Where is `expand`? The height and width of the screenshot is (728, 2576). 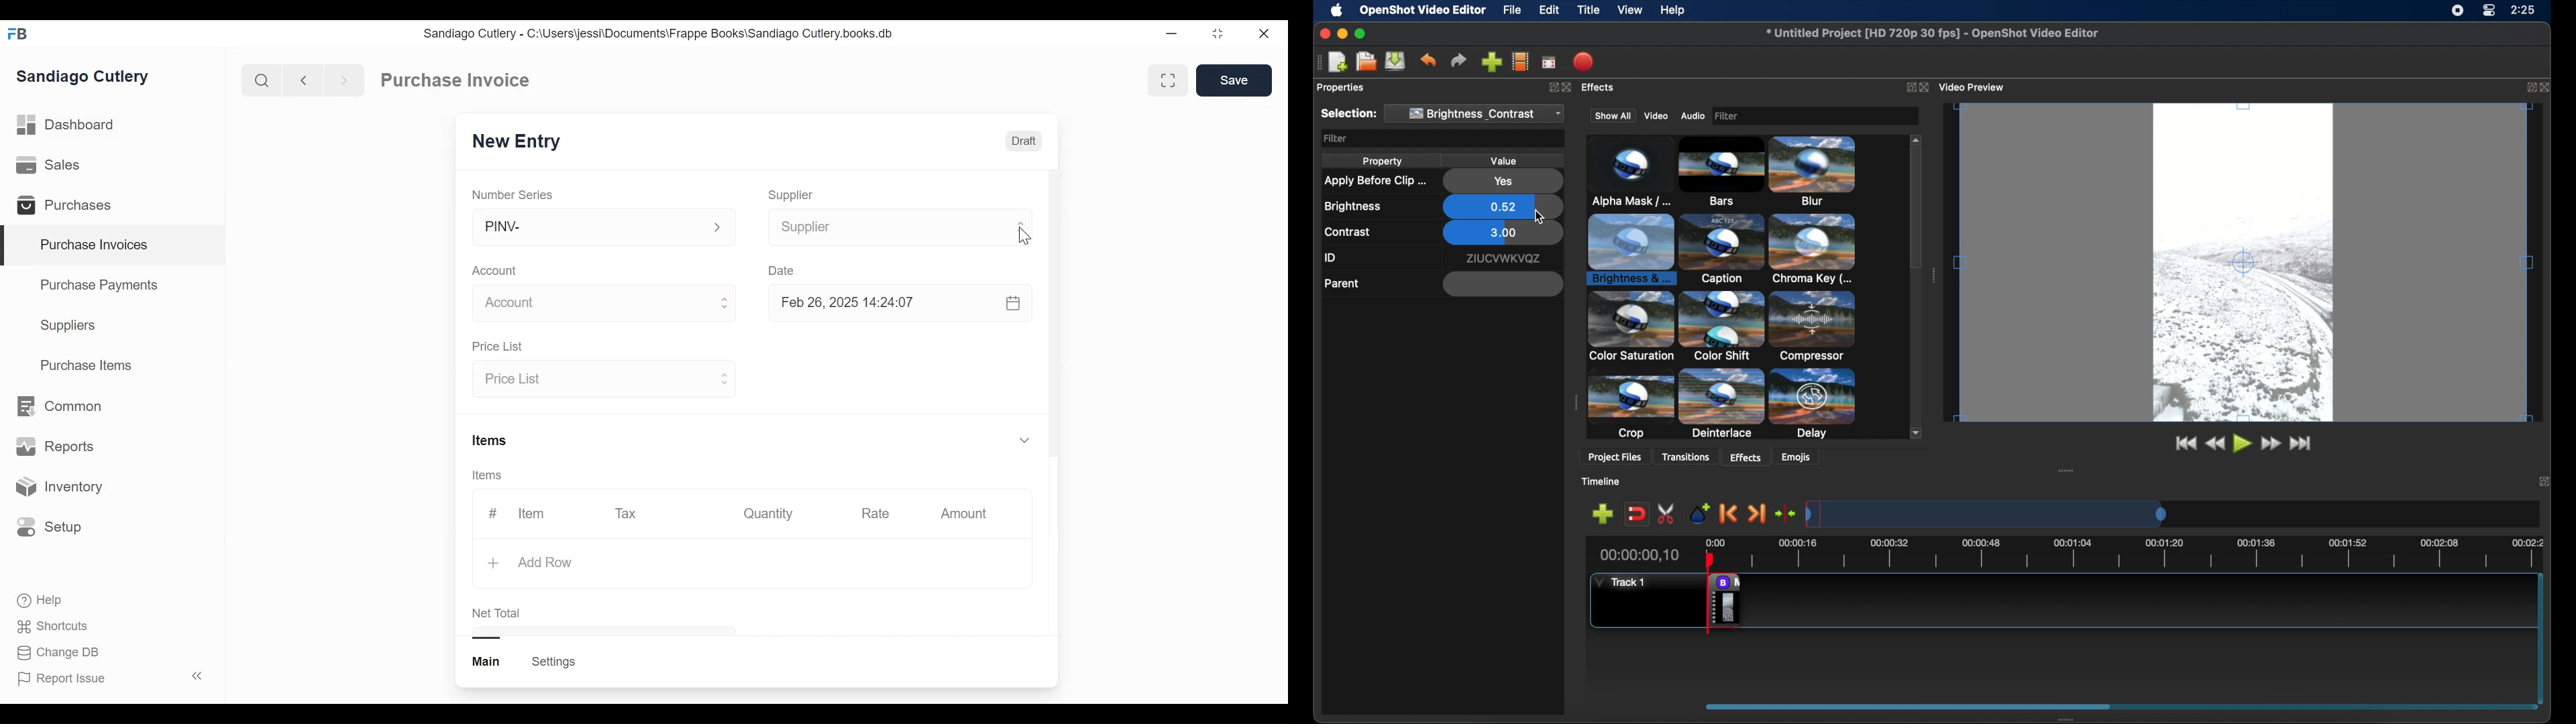 expand is located at coordinates (1554, 88).